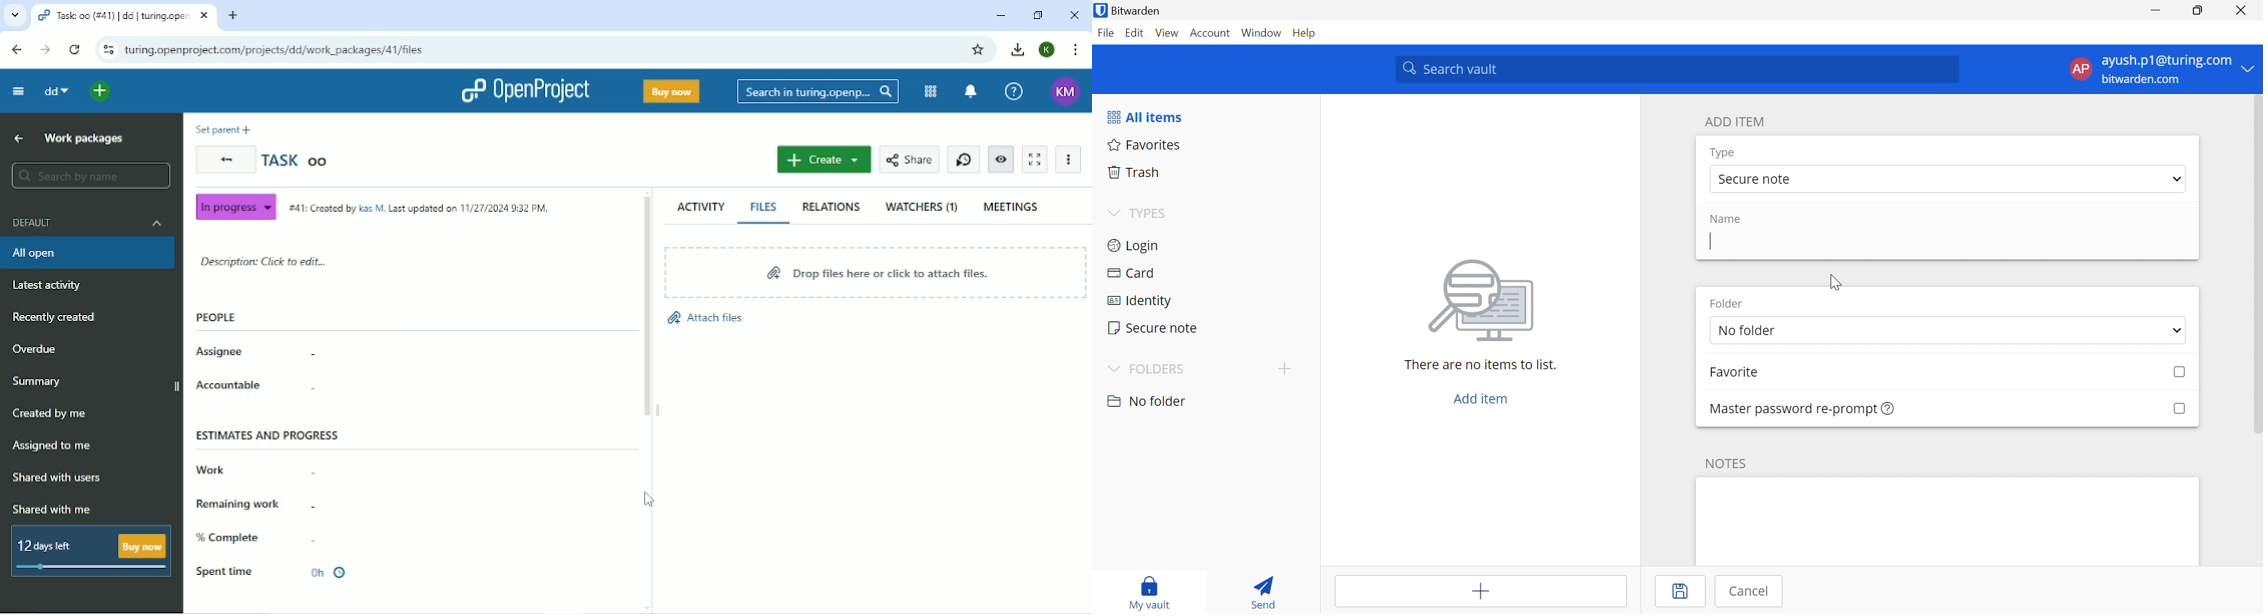 This screenshot has width=2268, height=616. I want to click on -, so click(324, 507).